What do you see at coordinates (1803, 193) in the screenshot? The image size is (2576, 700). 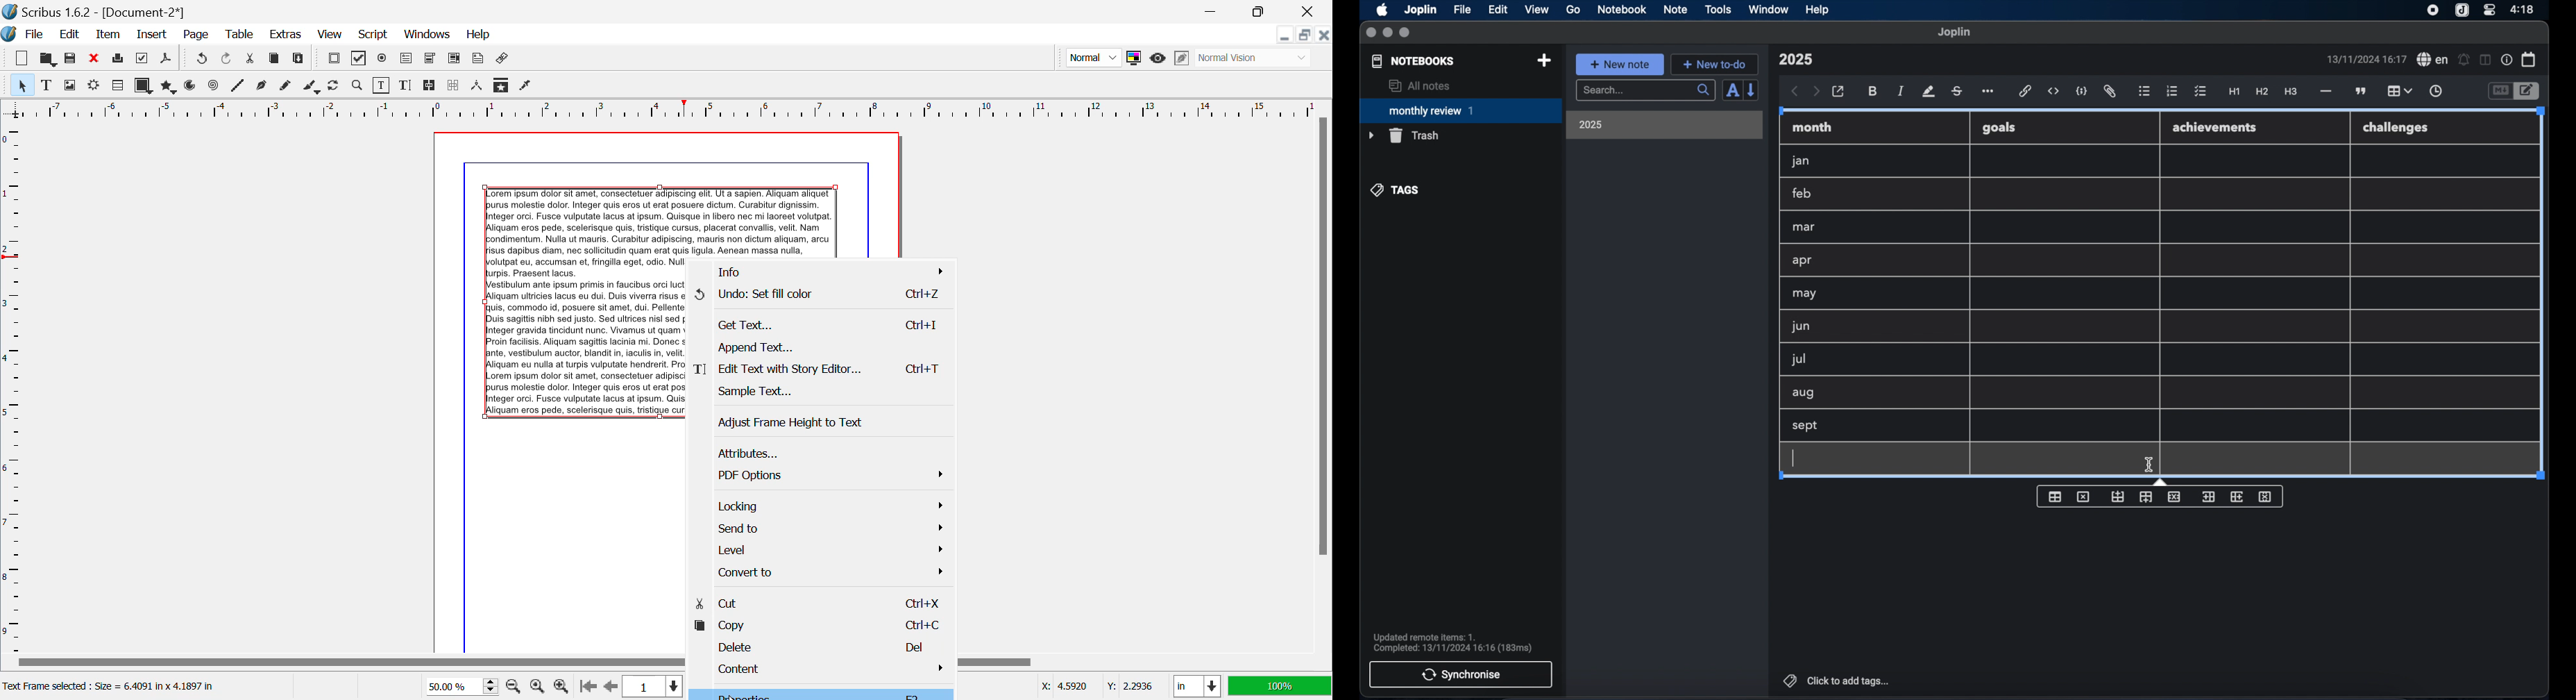 I see `feb` at bounding box center [1803, 193].